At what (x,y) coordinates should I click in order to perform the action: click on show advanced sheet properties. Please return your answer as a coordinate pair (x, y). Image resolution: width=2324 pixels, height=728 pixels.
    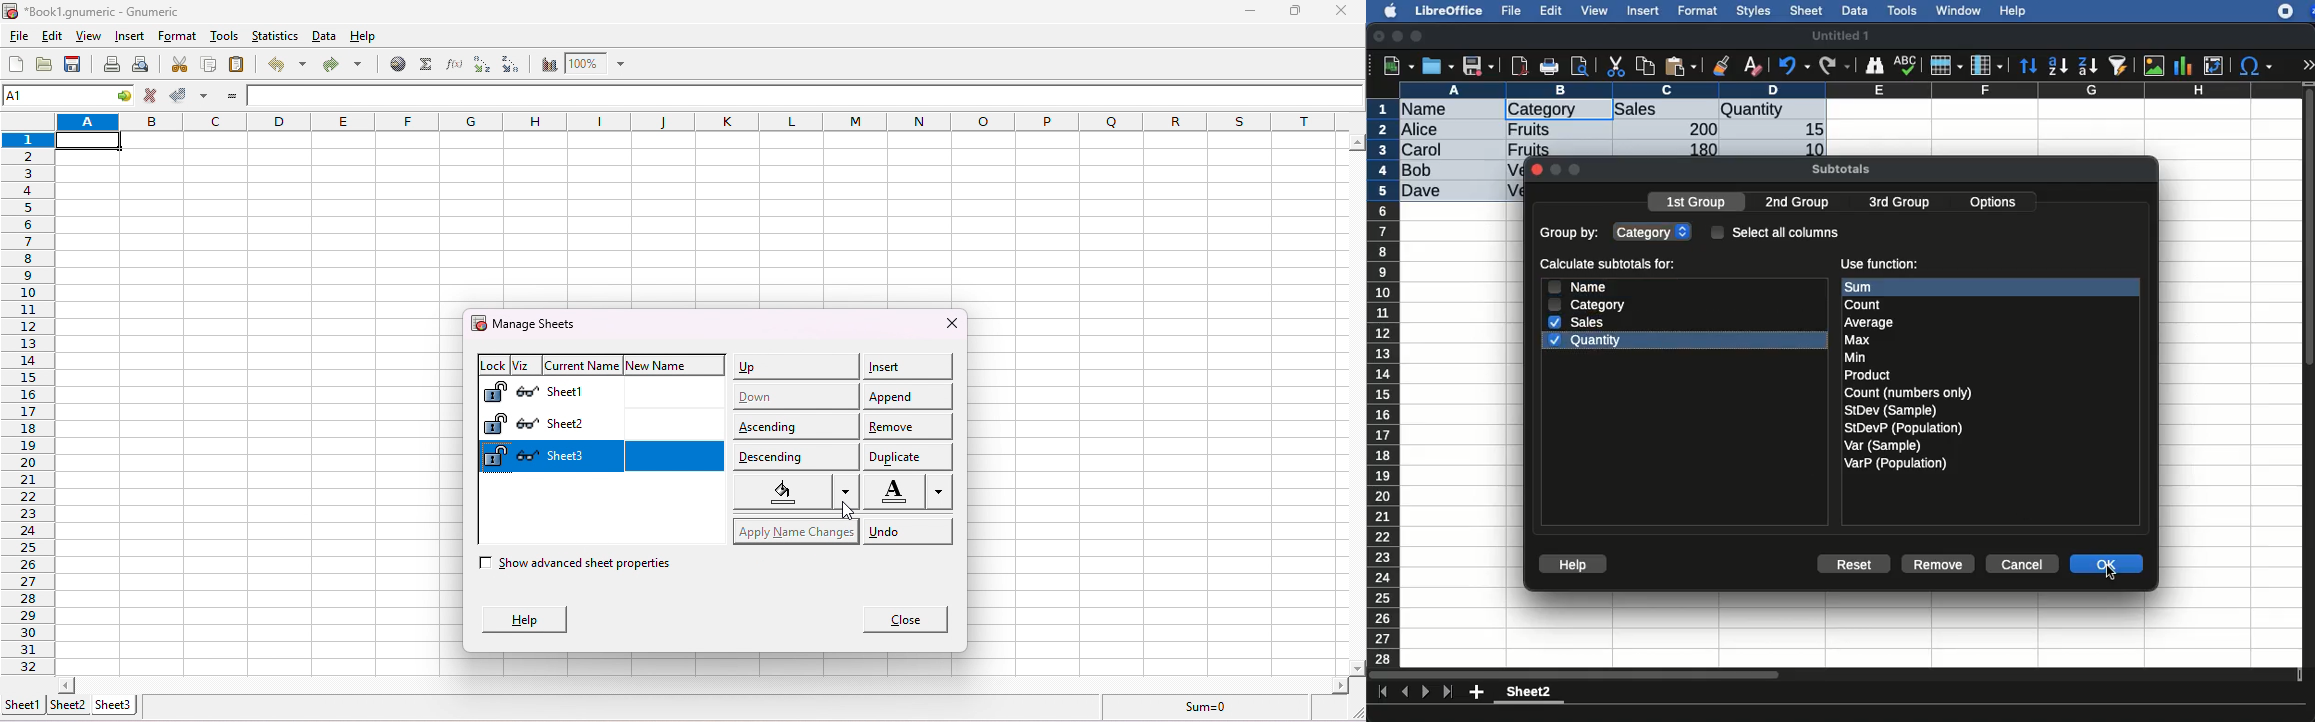
    Looking at the image, I should click on (601, 567).